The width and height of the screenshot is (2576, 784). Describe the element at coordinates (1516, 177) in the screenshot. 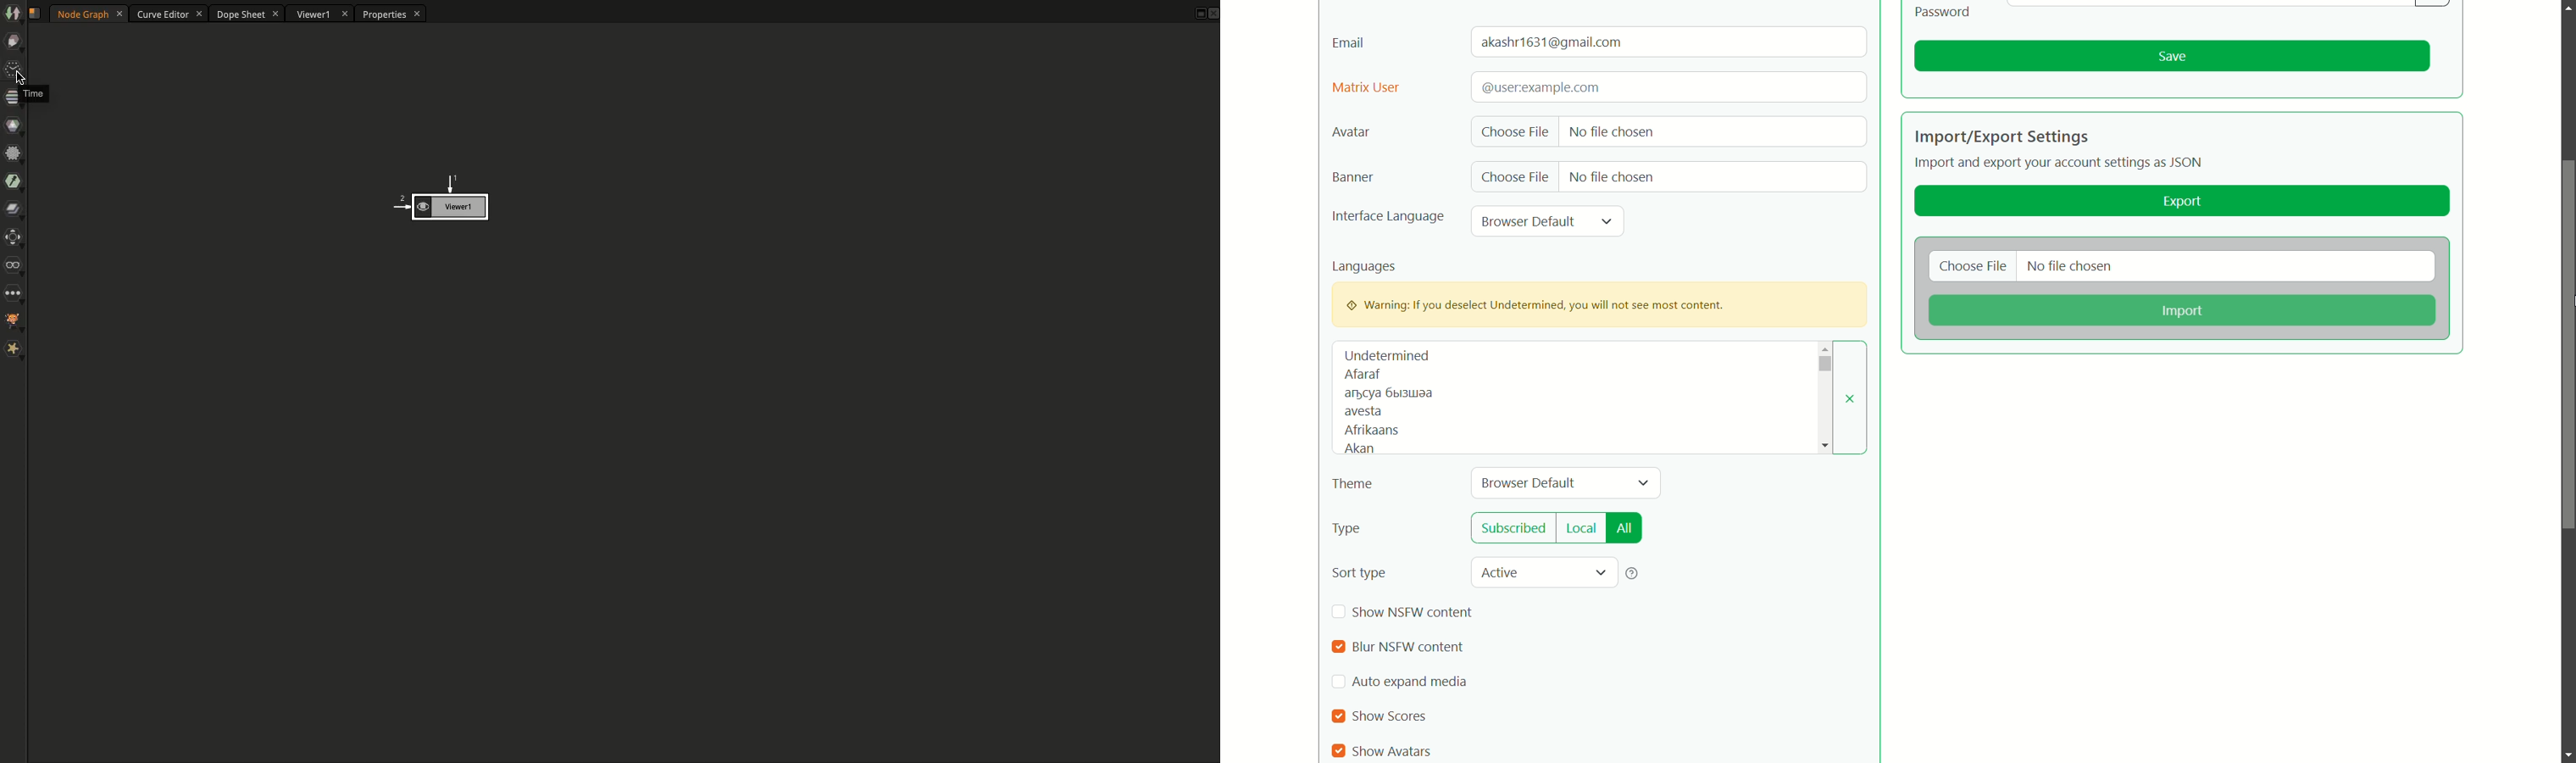

I see `choose file` at that location.